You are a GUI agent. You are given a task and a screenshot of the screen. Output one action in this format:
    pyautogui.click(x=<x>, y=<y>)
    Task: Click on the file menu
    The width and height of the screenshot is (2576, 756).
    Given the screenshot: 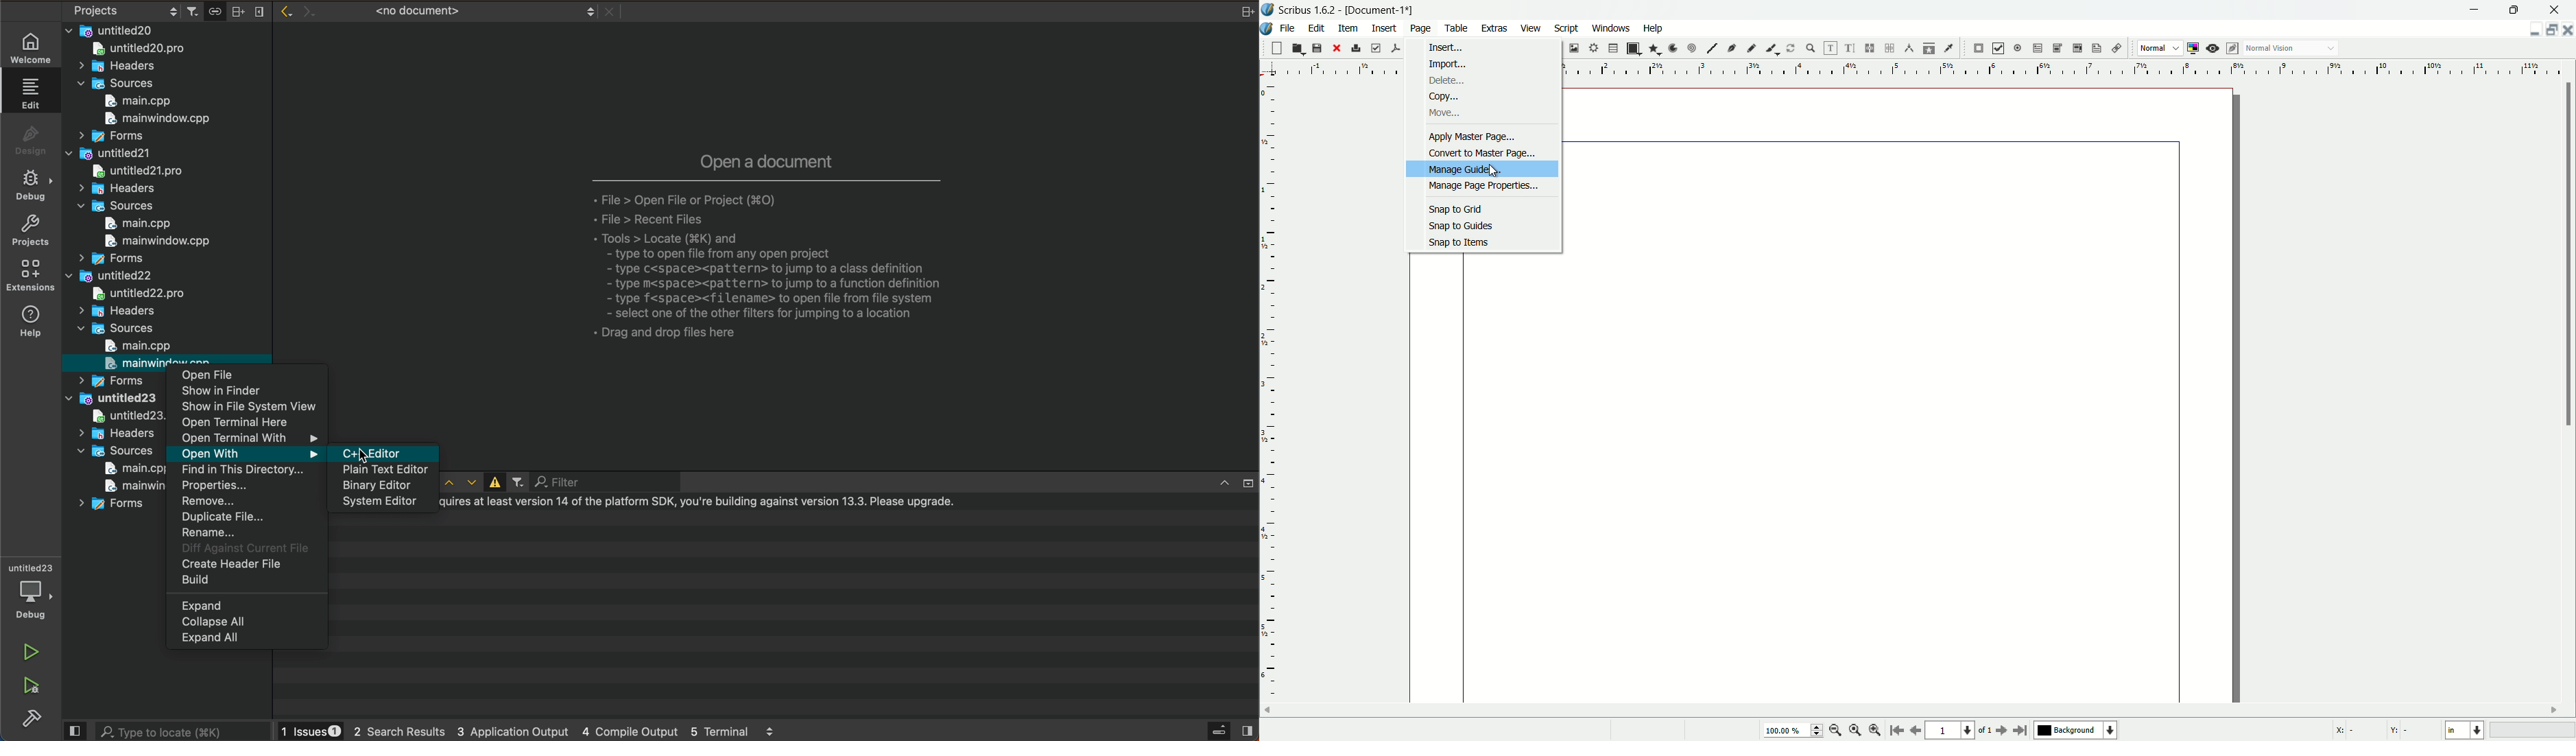 What is the action you would take?
    pyautogui.click(x=1290, y=27)
    